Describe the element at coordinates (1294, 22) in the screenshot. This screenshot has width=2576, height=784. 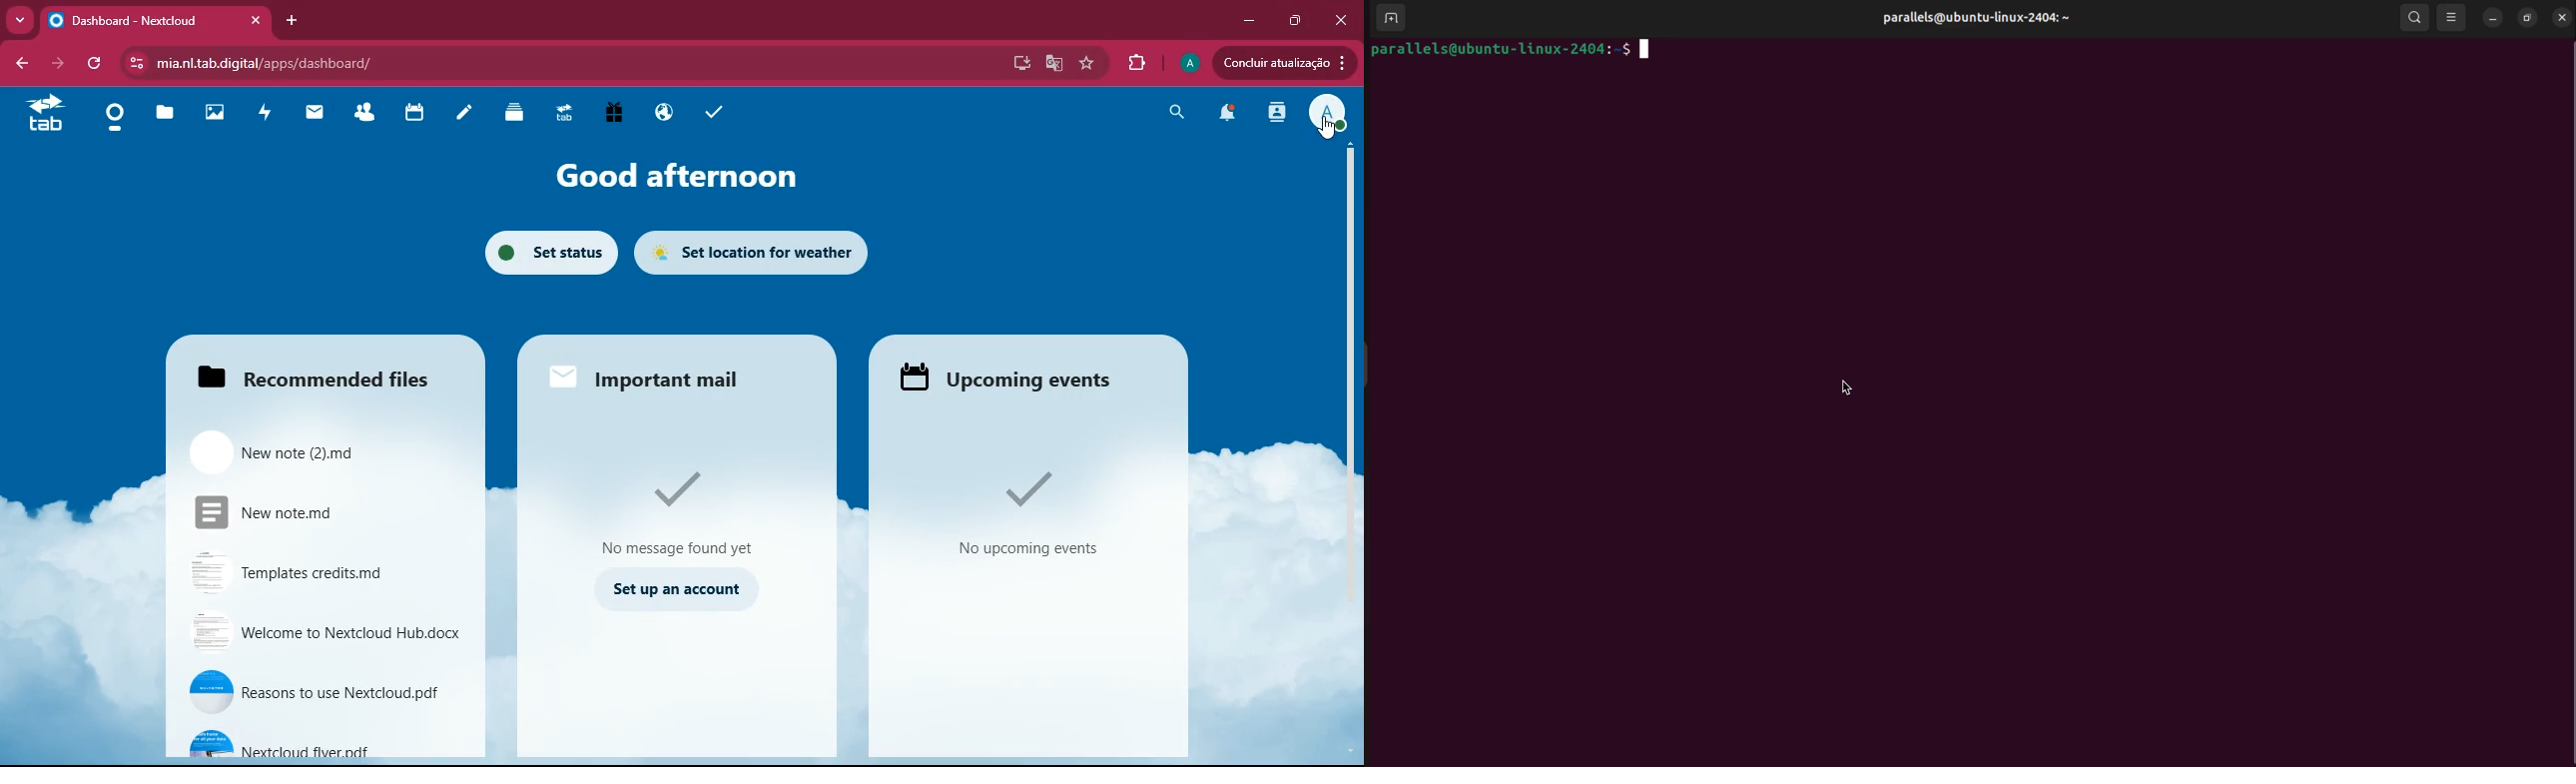
I see `maximize` at that location.